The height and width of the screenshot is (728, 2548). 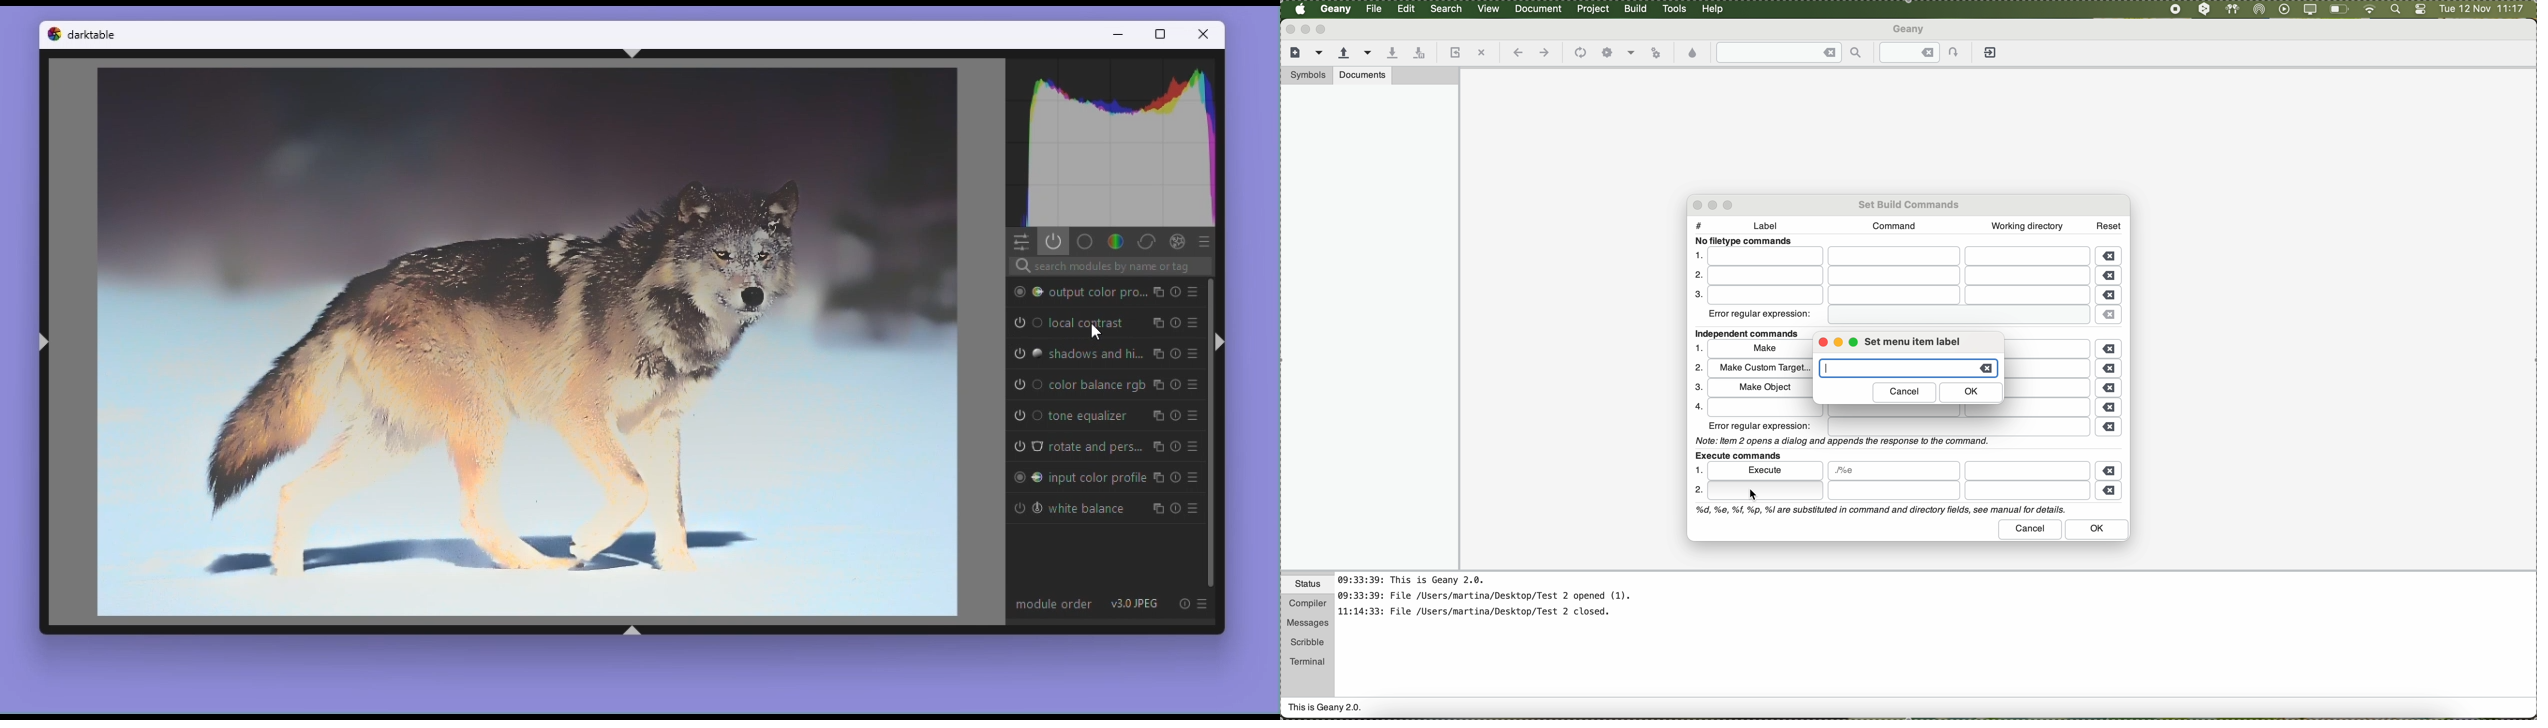 I want to click on 'white balance' switched off, so click(x=1025, y=508).